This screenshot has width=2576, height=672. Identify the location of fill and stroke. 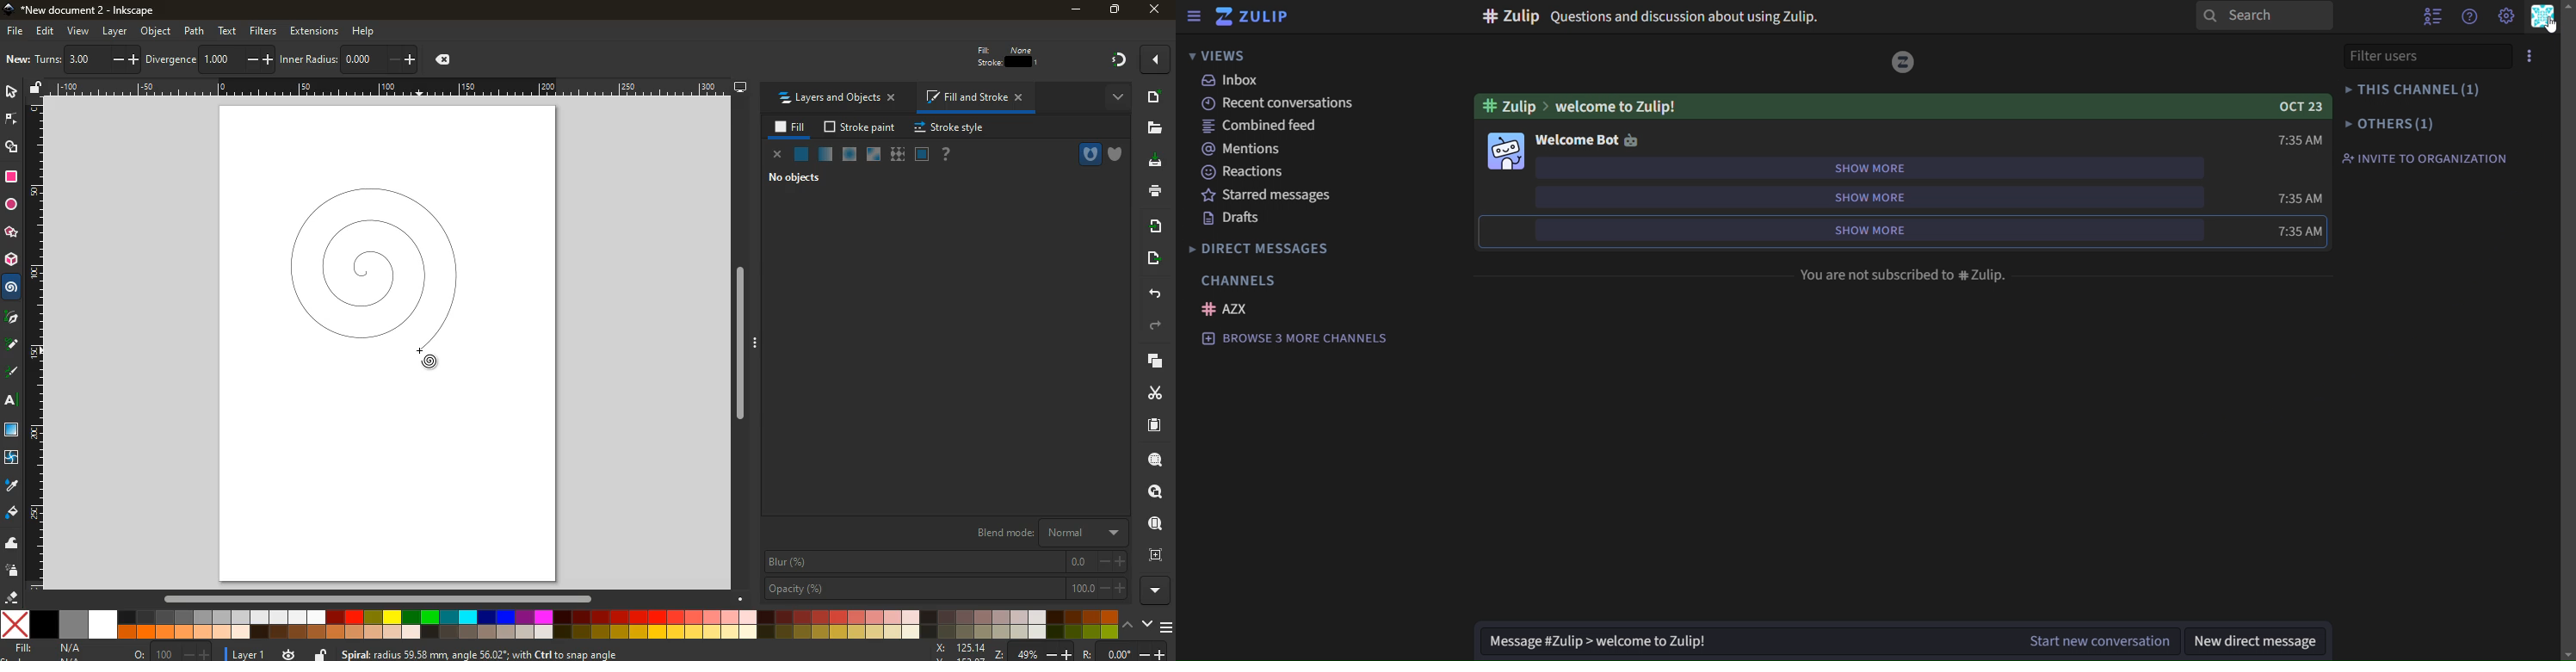
(973, 98).